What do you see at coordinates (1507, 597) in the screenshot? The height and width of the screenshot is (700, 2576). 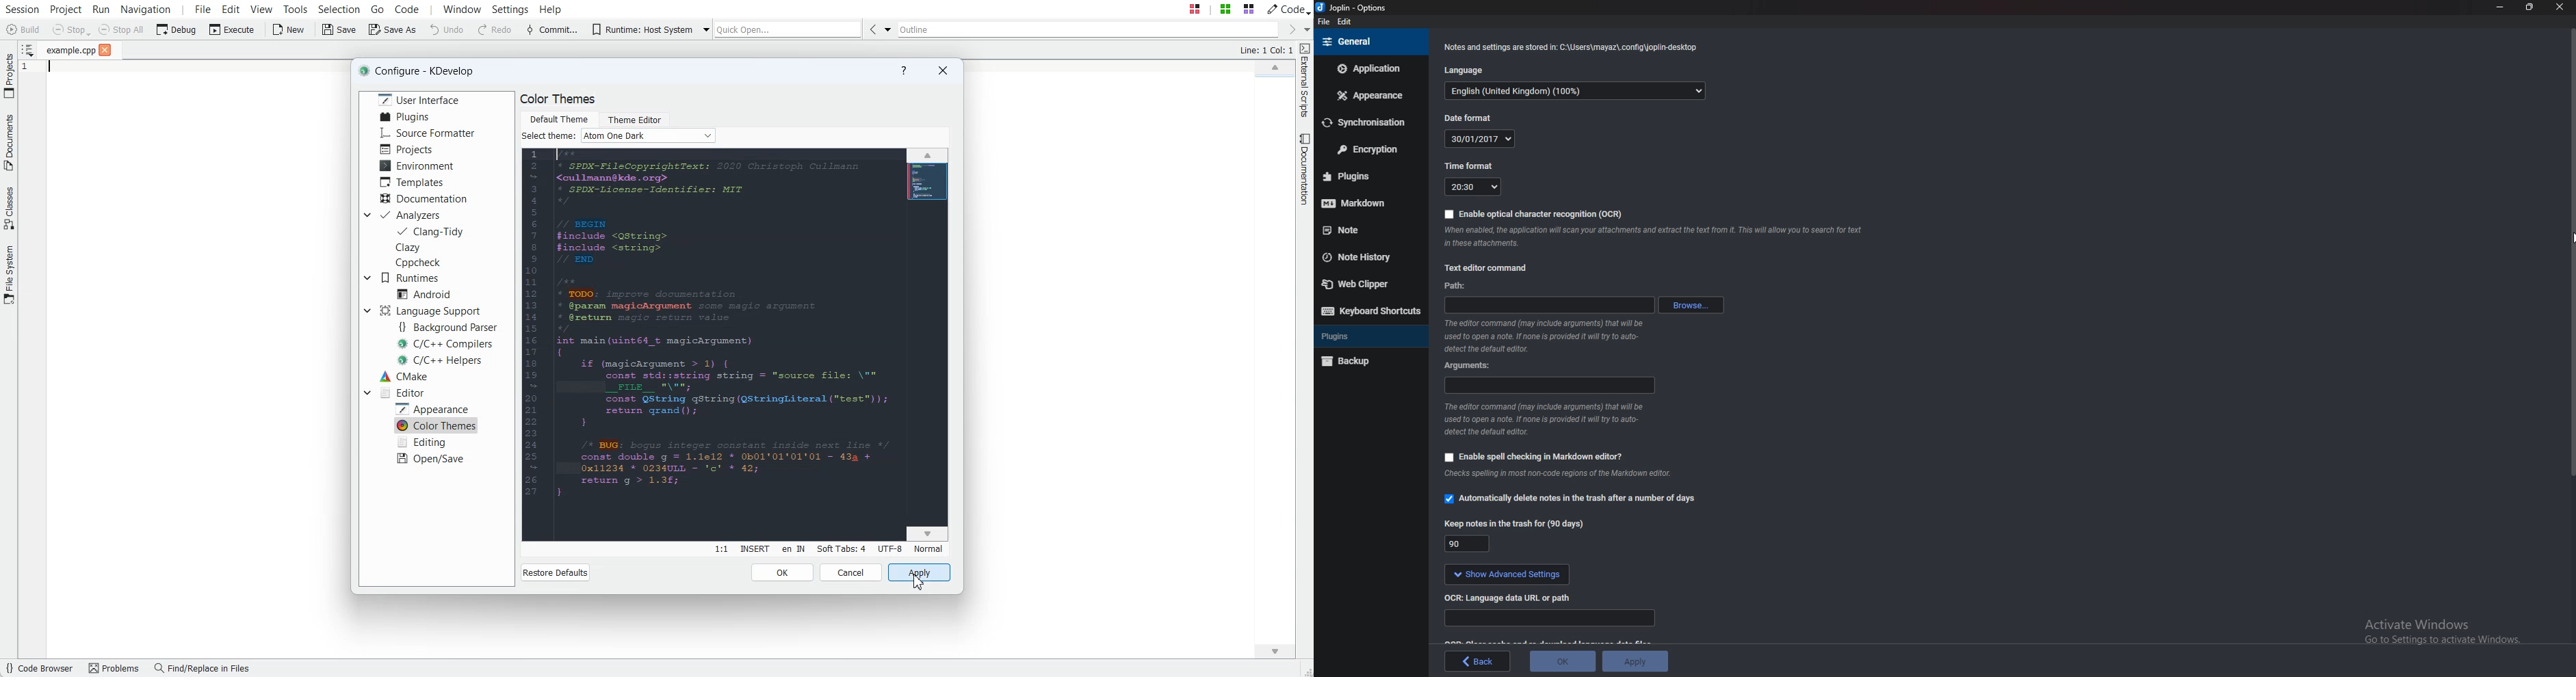 I see `o C R language data url or path` at bounding box center [1507, 597].